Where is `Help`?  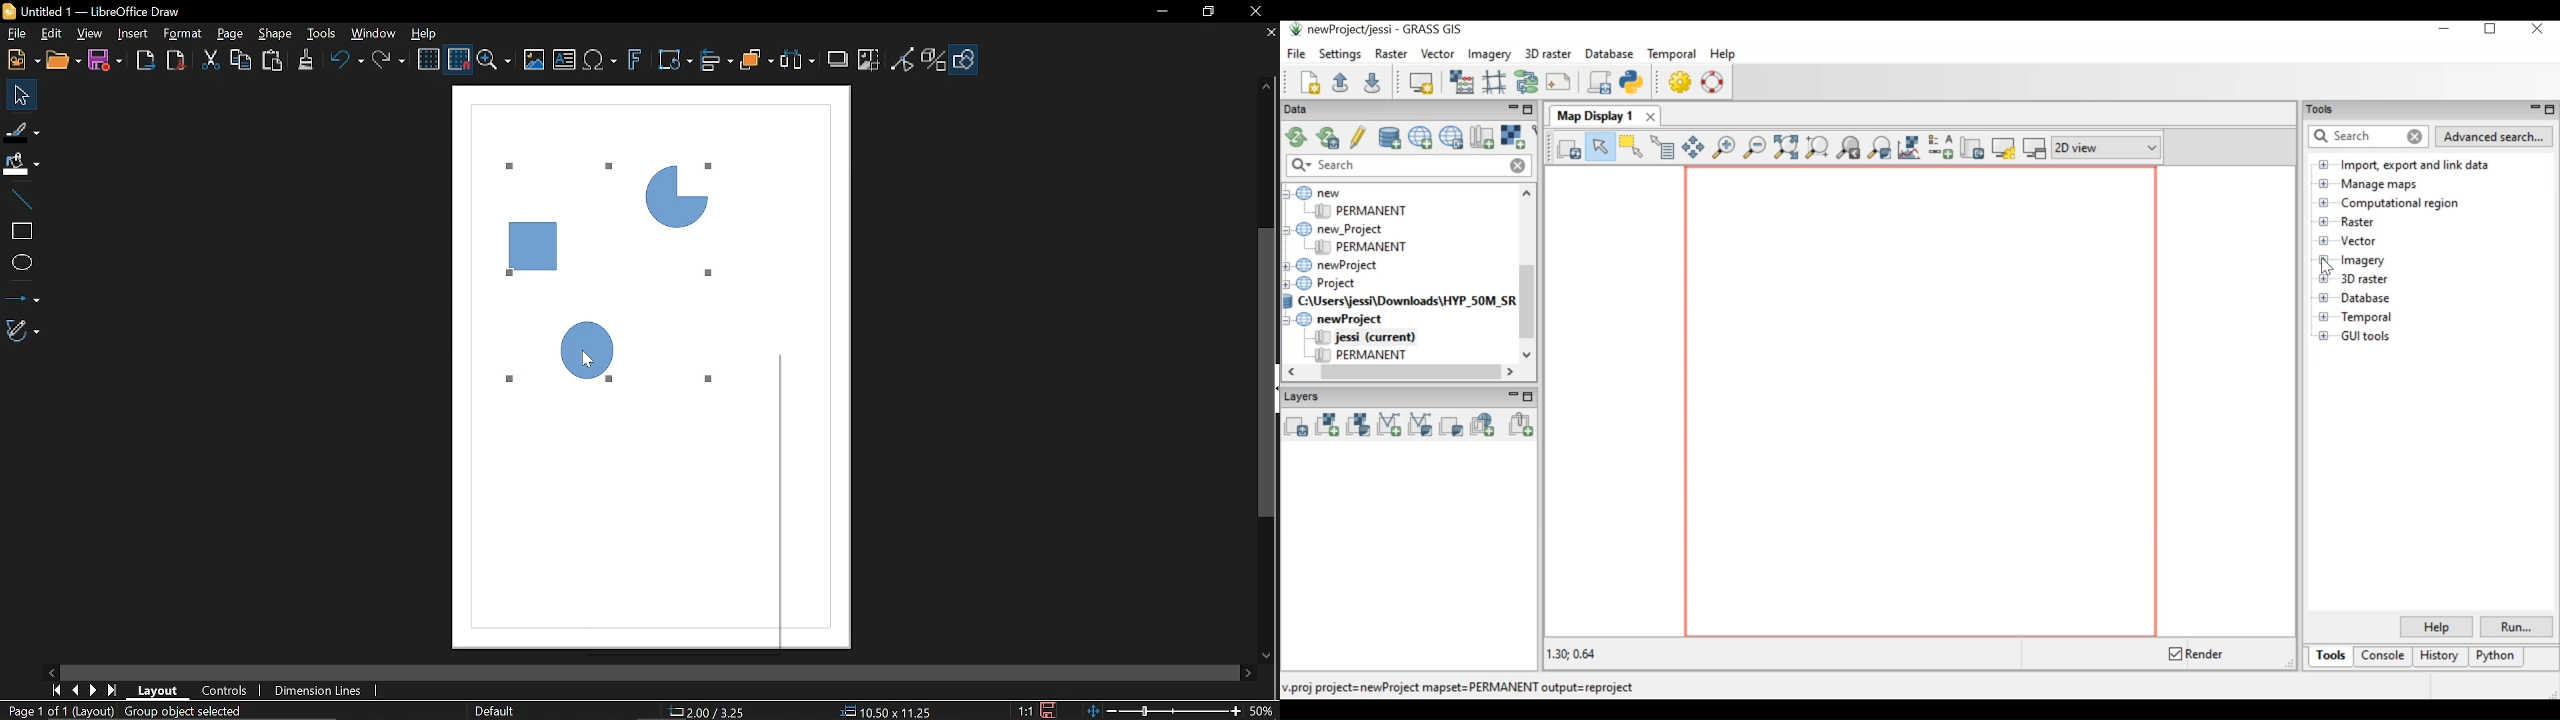 Help is located at coordinates (426, 34).